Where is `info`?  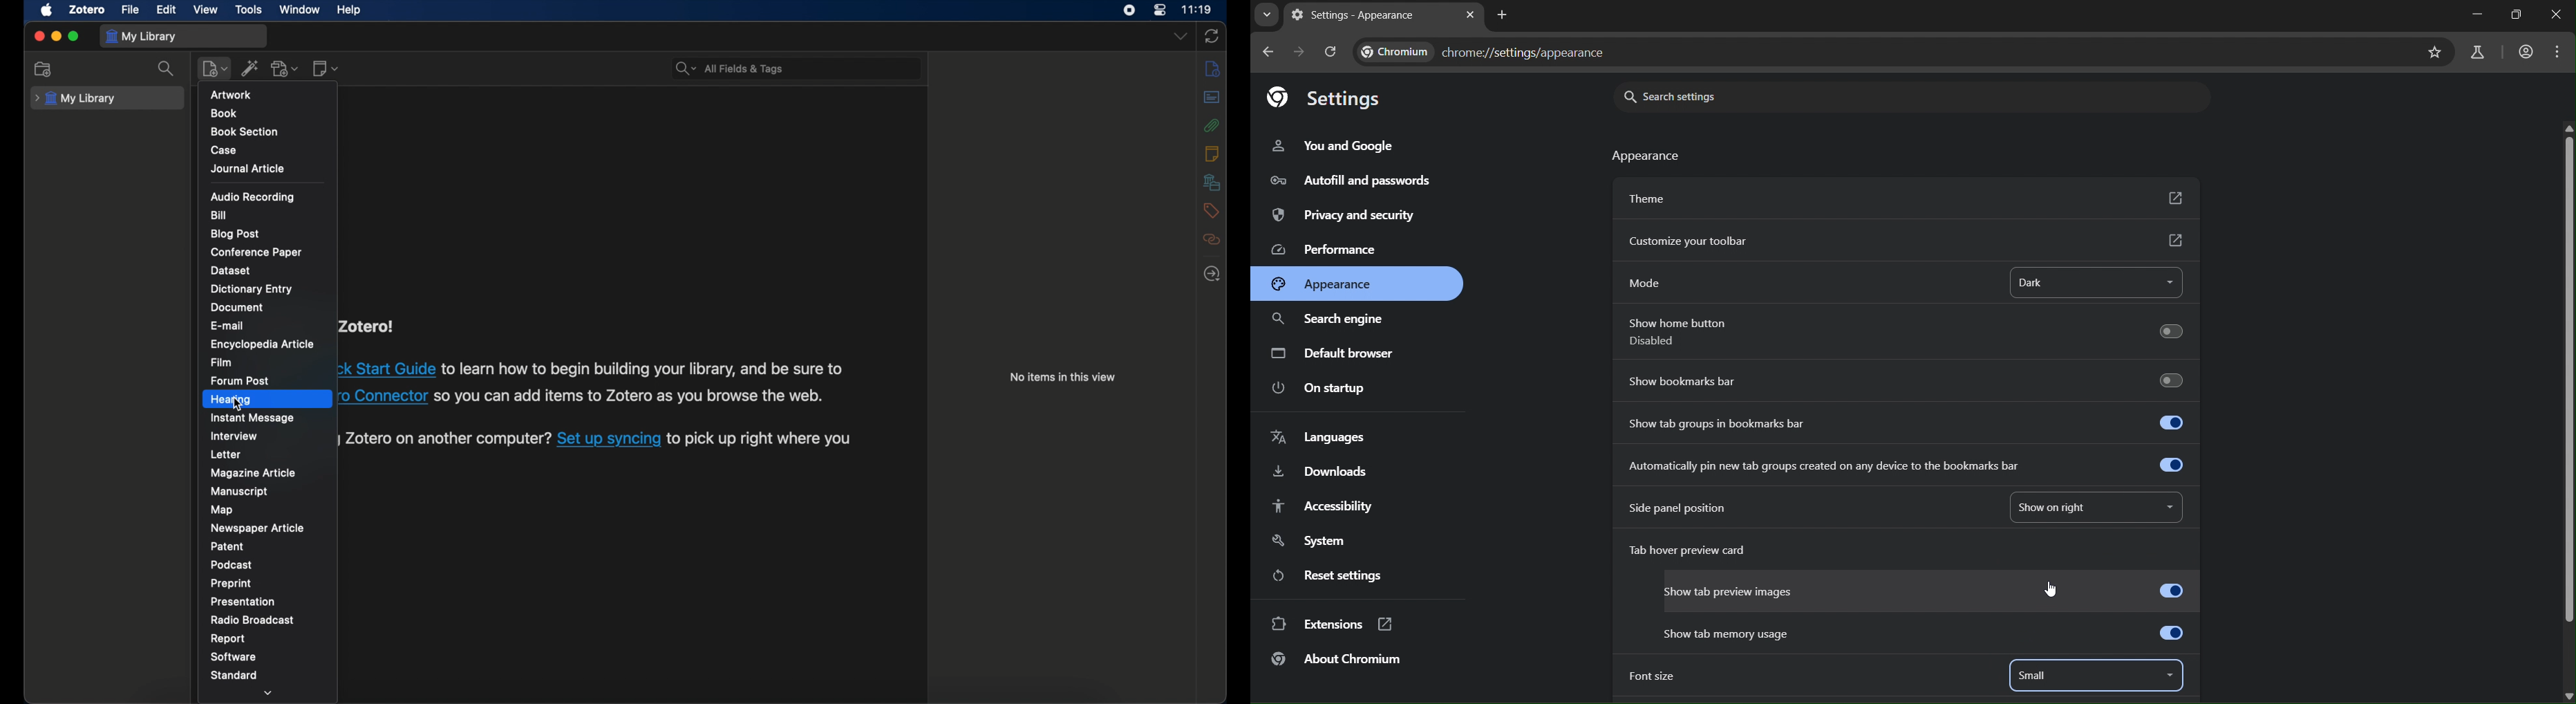
info is located at coordinates (1212, 69).